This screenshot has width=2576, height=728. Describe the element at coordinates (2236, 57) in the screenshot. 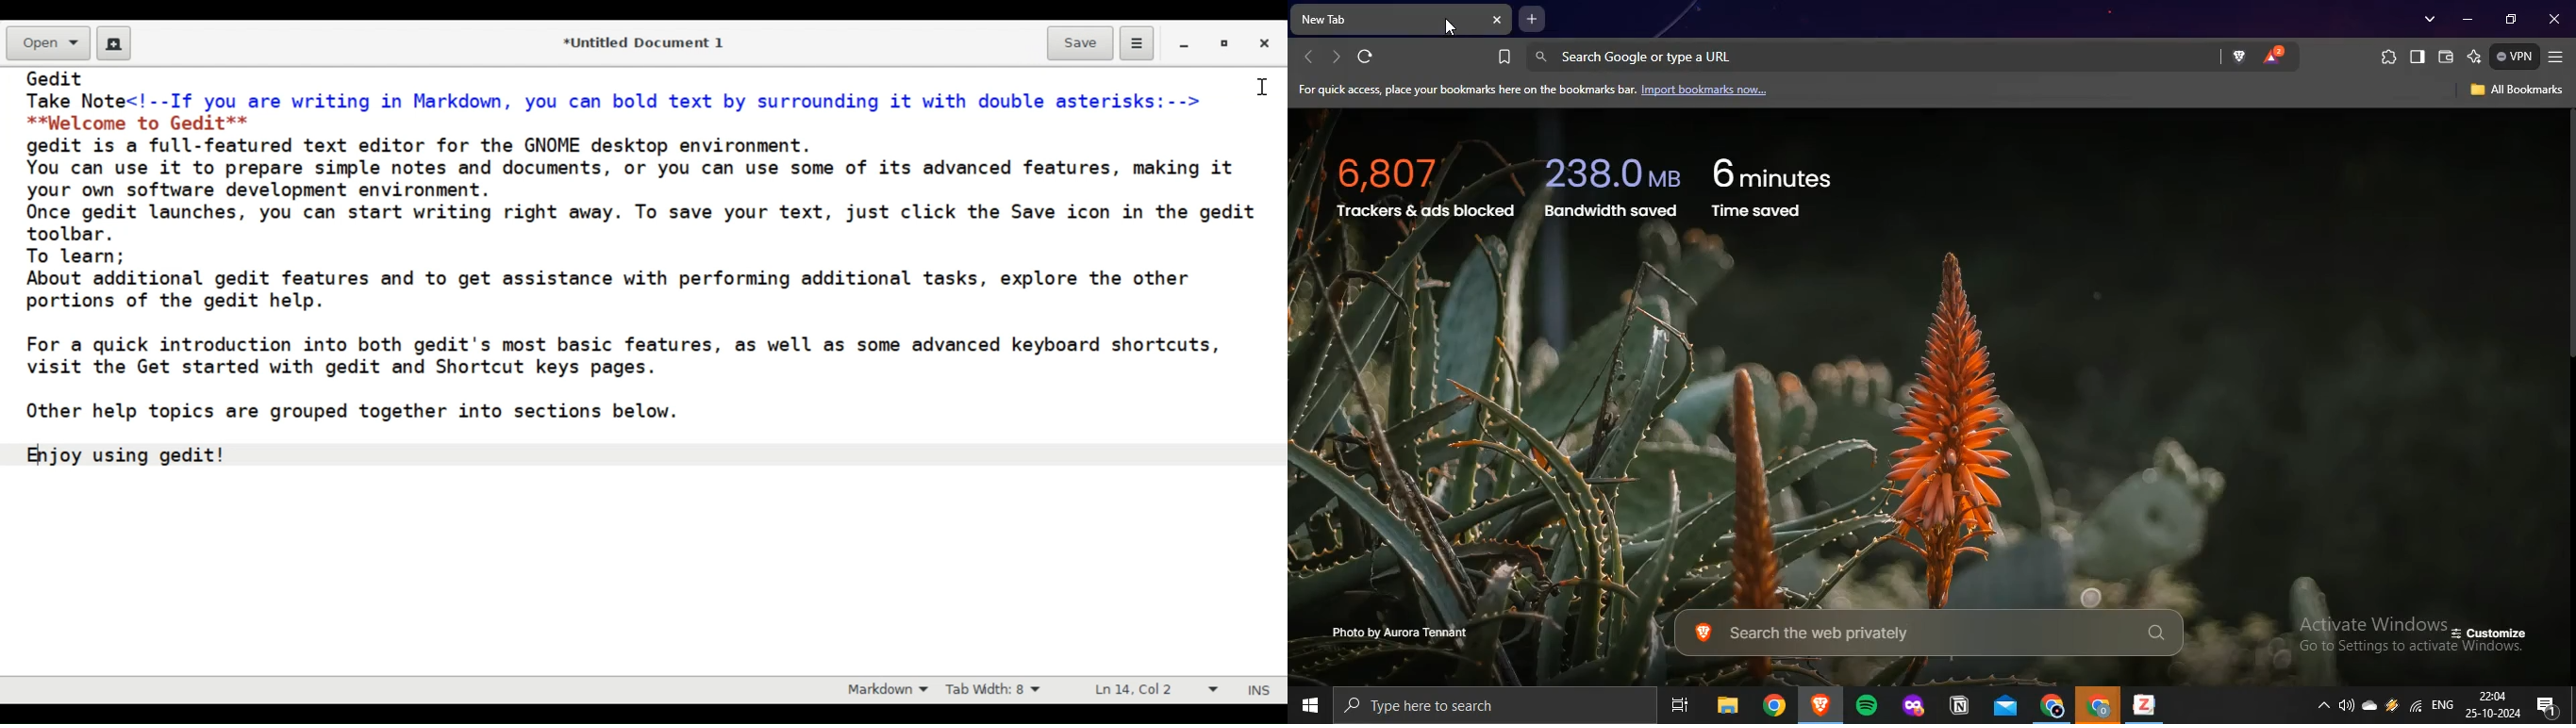

I see `brave shield` at that location.